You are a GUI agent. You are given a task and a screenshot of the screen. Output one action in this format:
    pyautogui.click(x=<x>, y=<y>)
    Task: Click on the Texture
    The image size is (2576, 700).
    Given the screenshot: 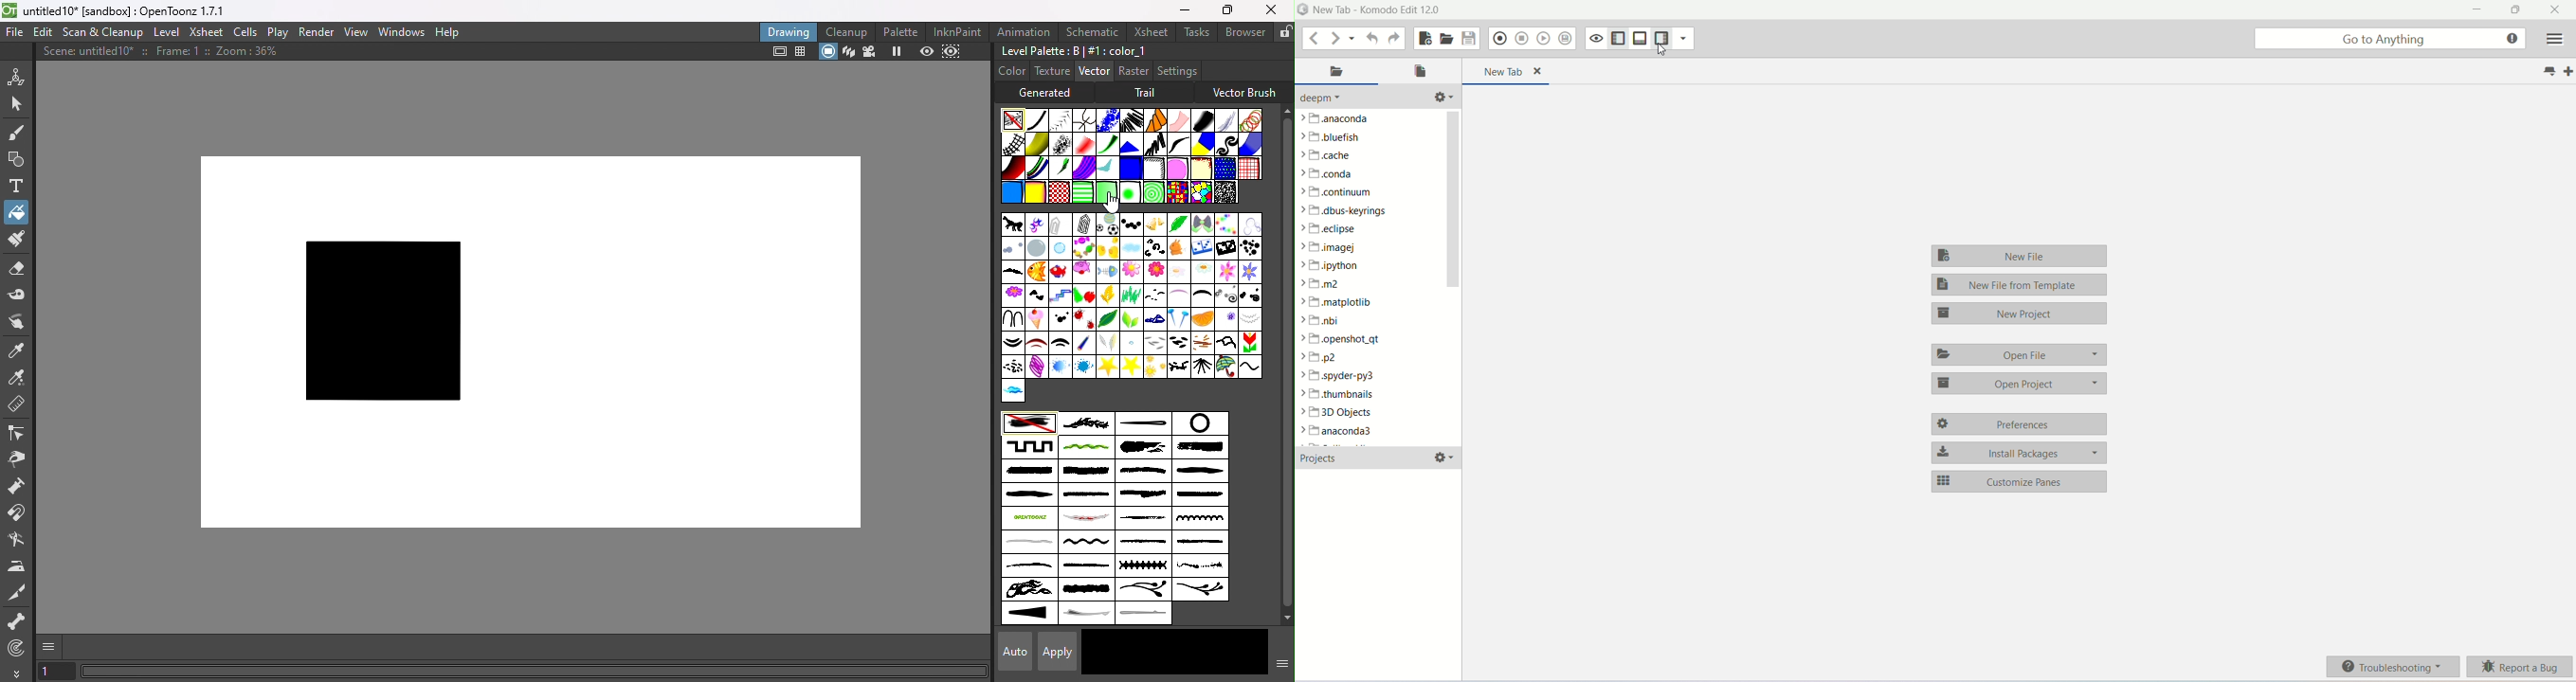 What is the action you would take?
    pyautogui.click(x=1050, y=71)
    